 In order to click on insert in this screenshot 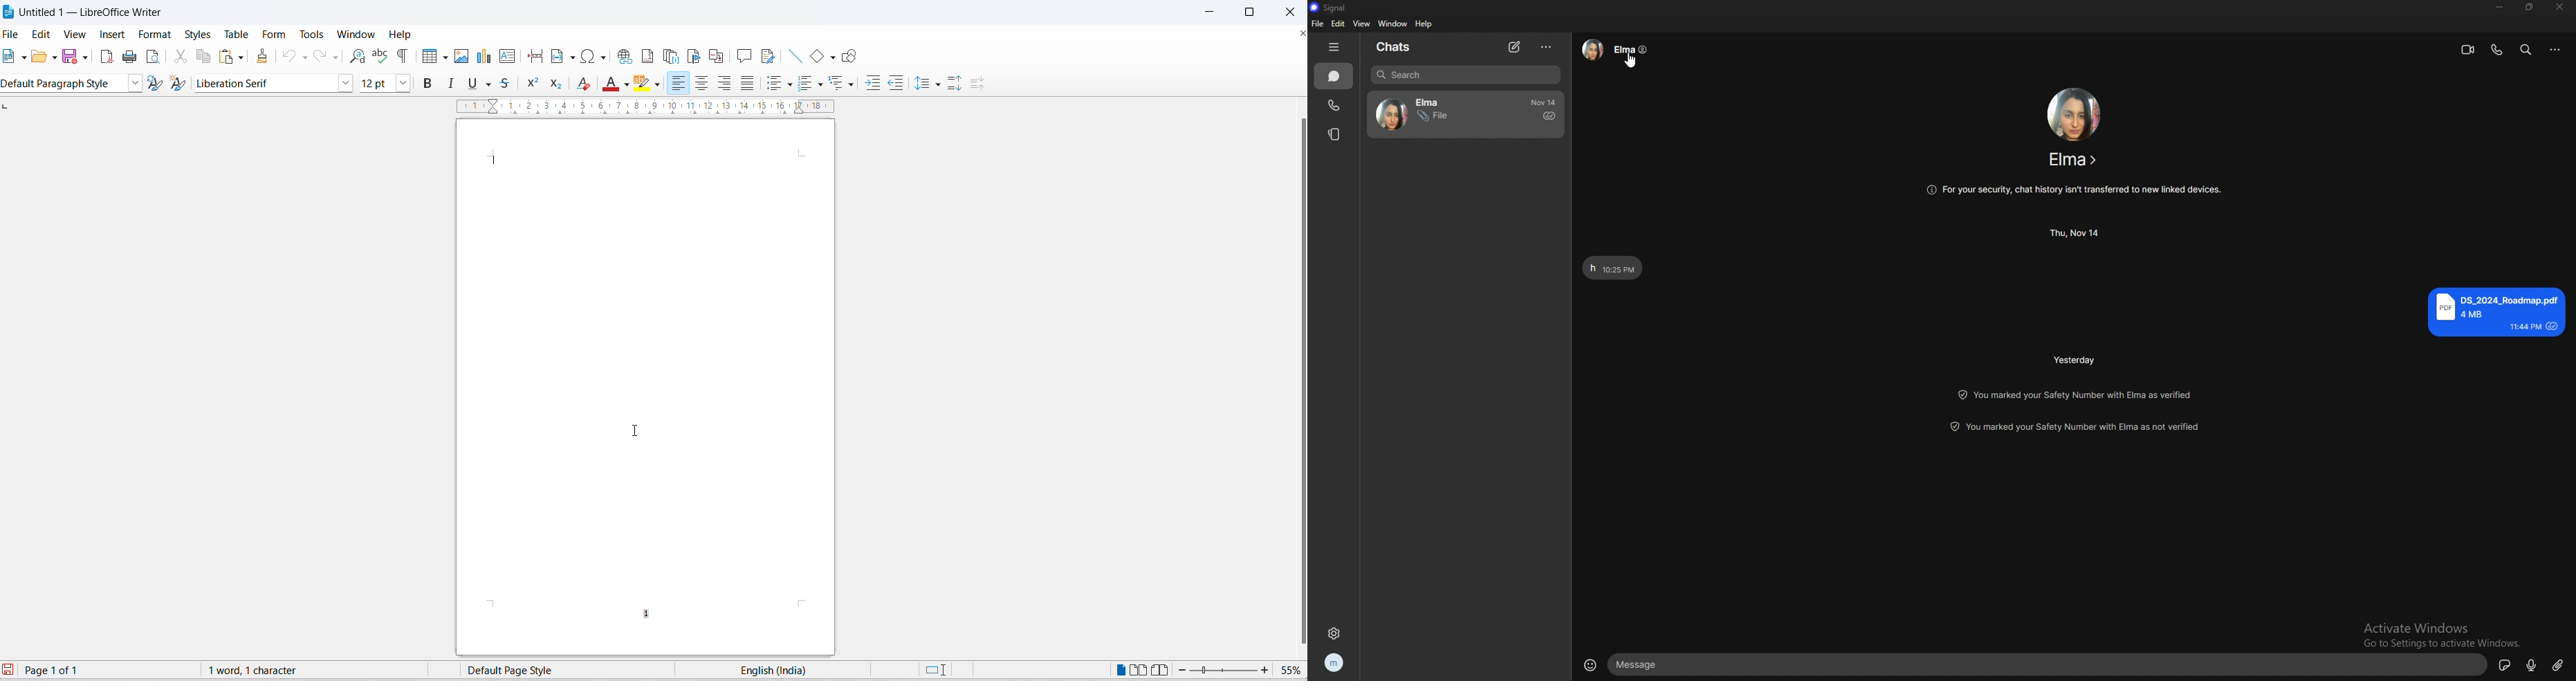, I will do `click(111, 32)`.